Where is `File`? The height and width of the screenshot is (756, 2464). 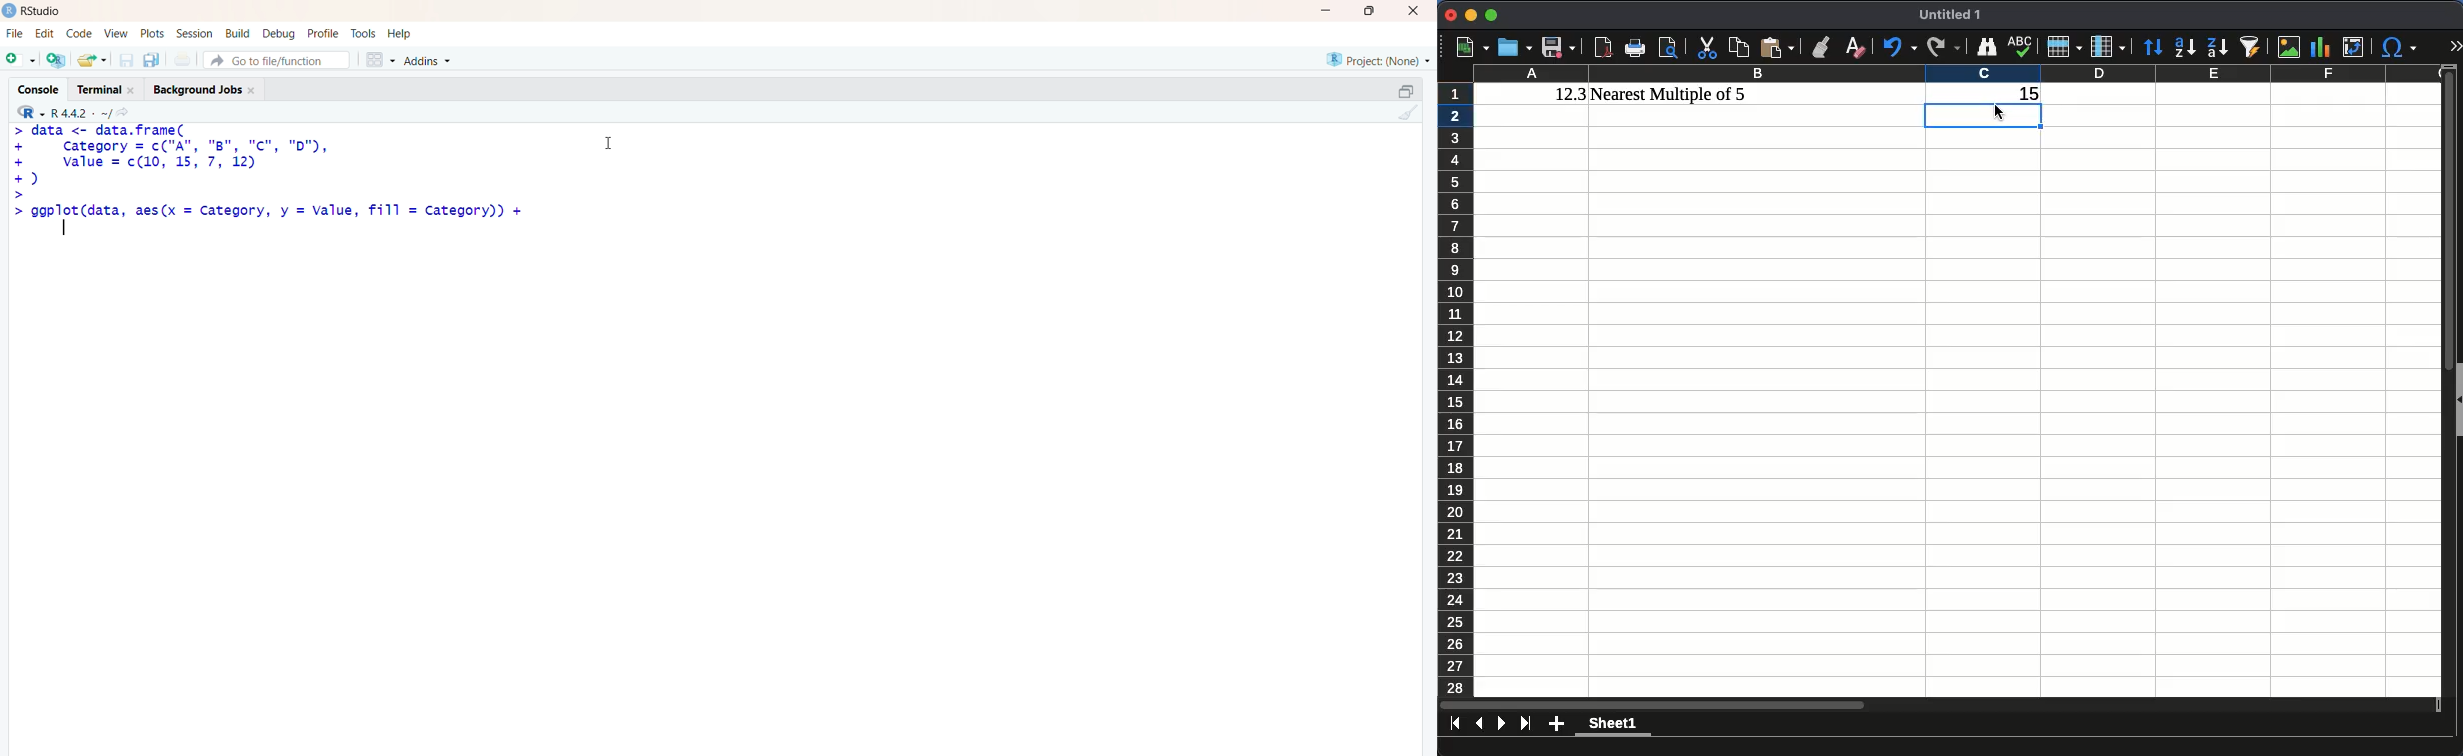
File is located at coordinates (15, 34).